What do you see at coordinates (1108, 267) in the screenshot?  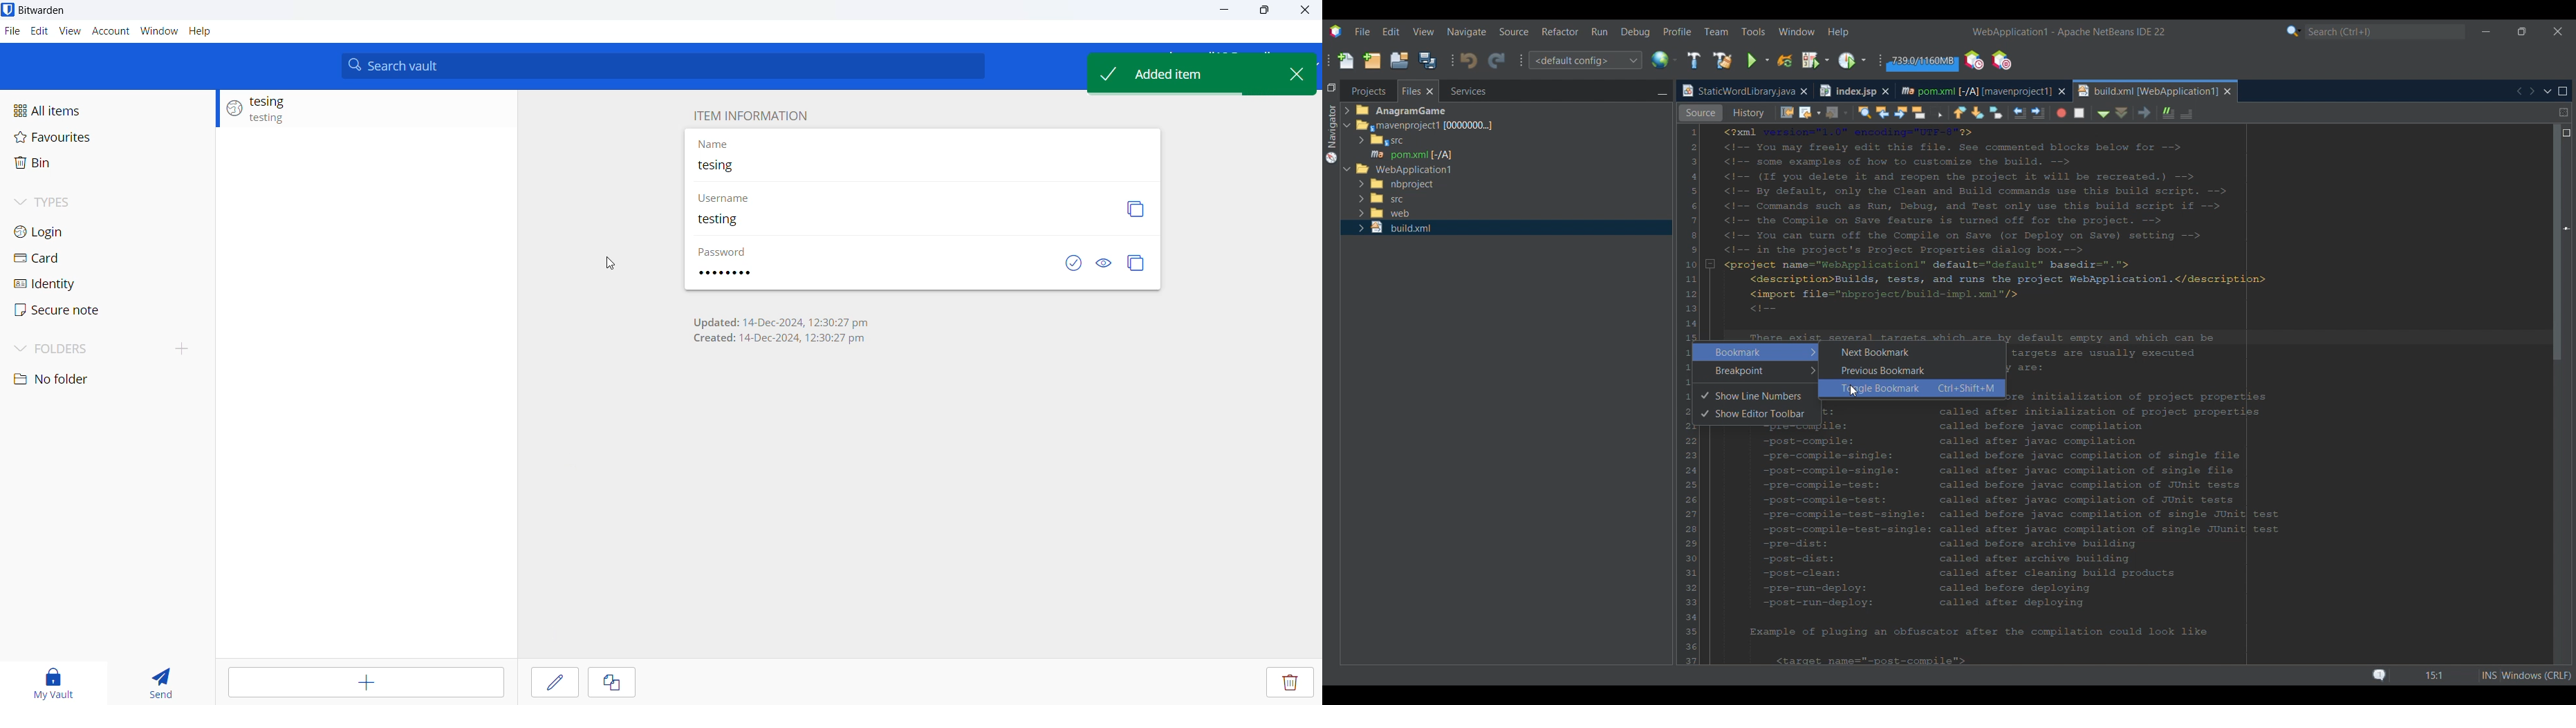 I see `show or hide` at bounding box center [1108, 267].